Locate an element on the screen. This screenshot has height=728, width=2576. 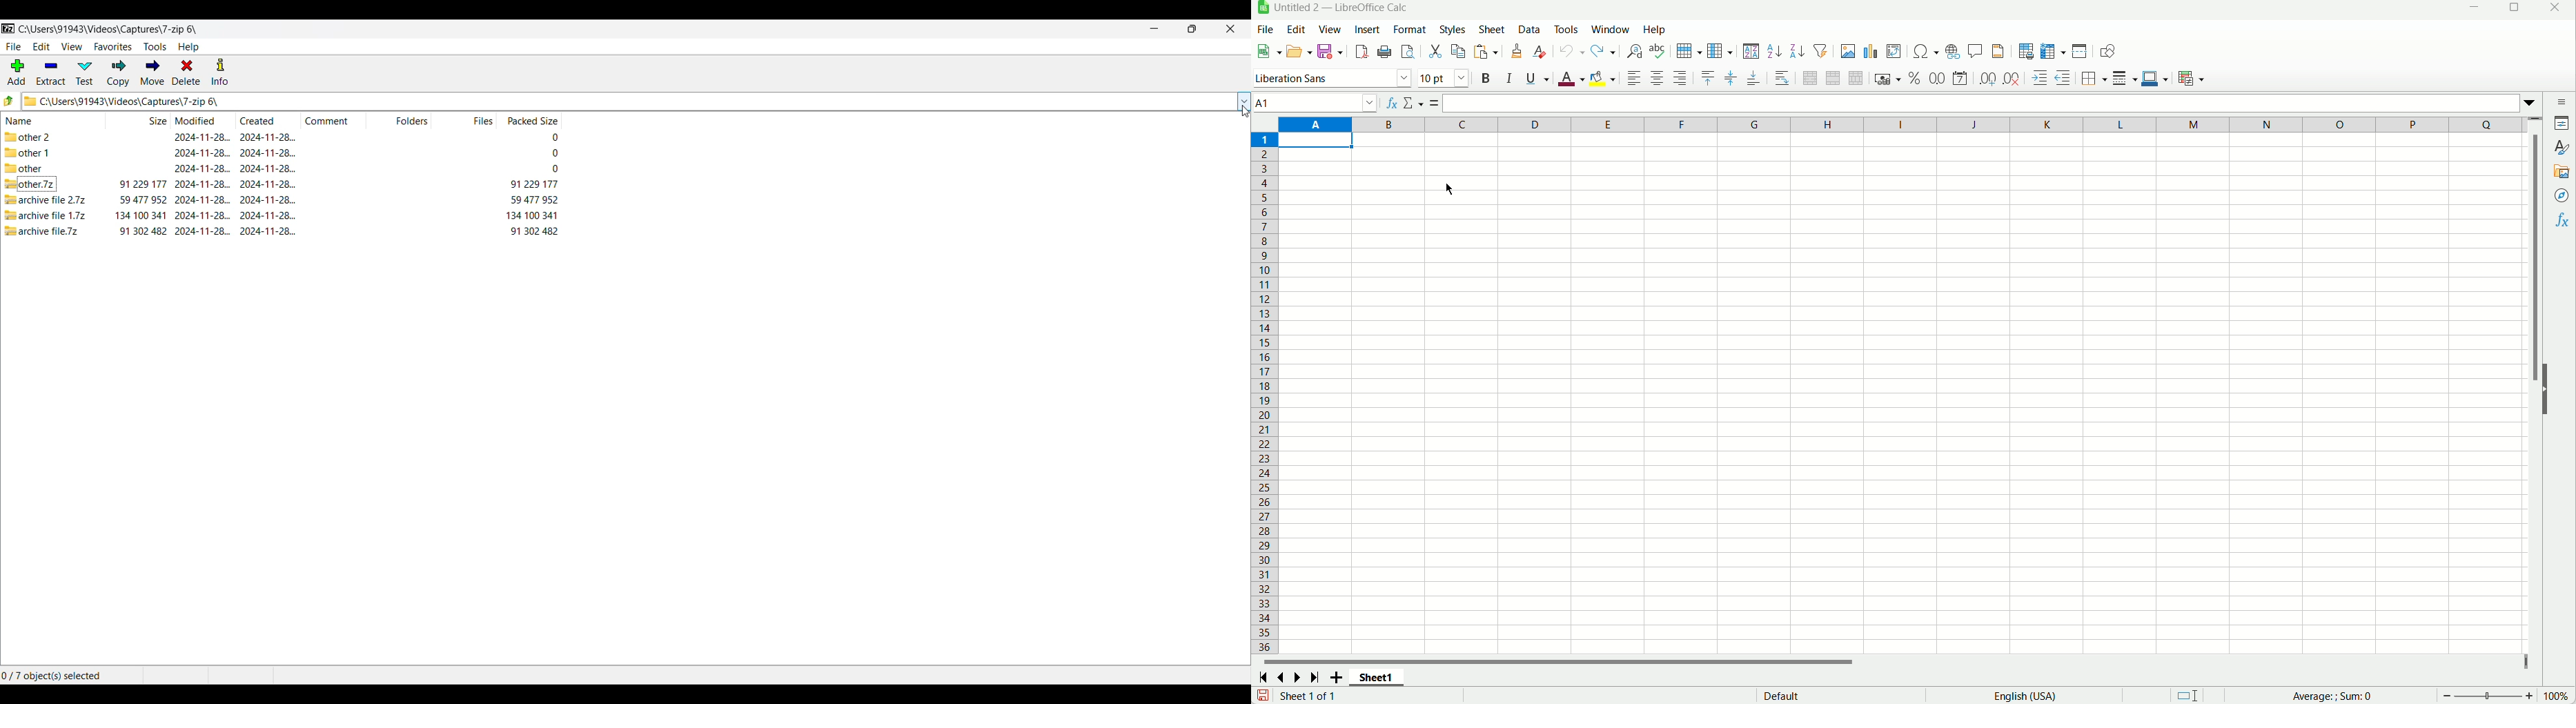
Print is located at coordinates (1387, 52).